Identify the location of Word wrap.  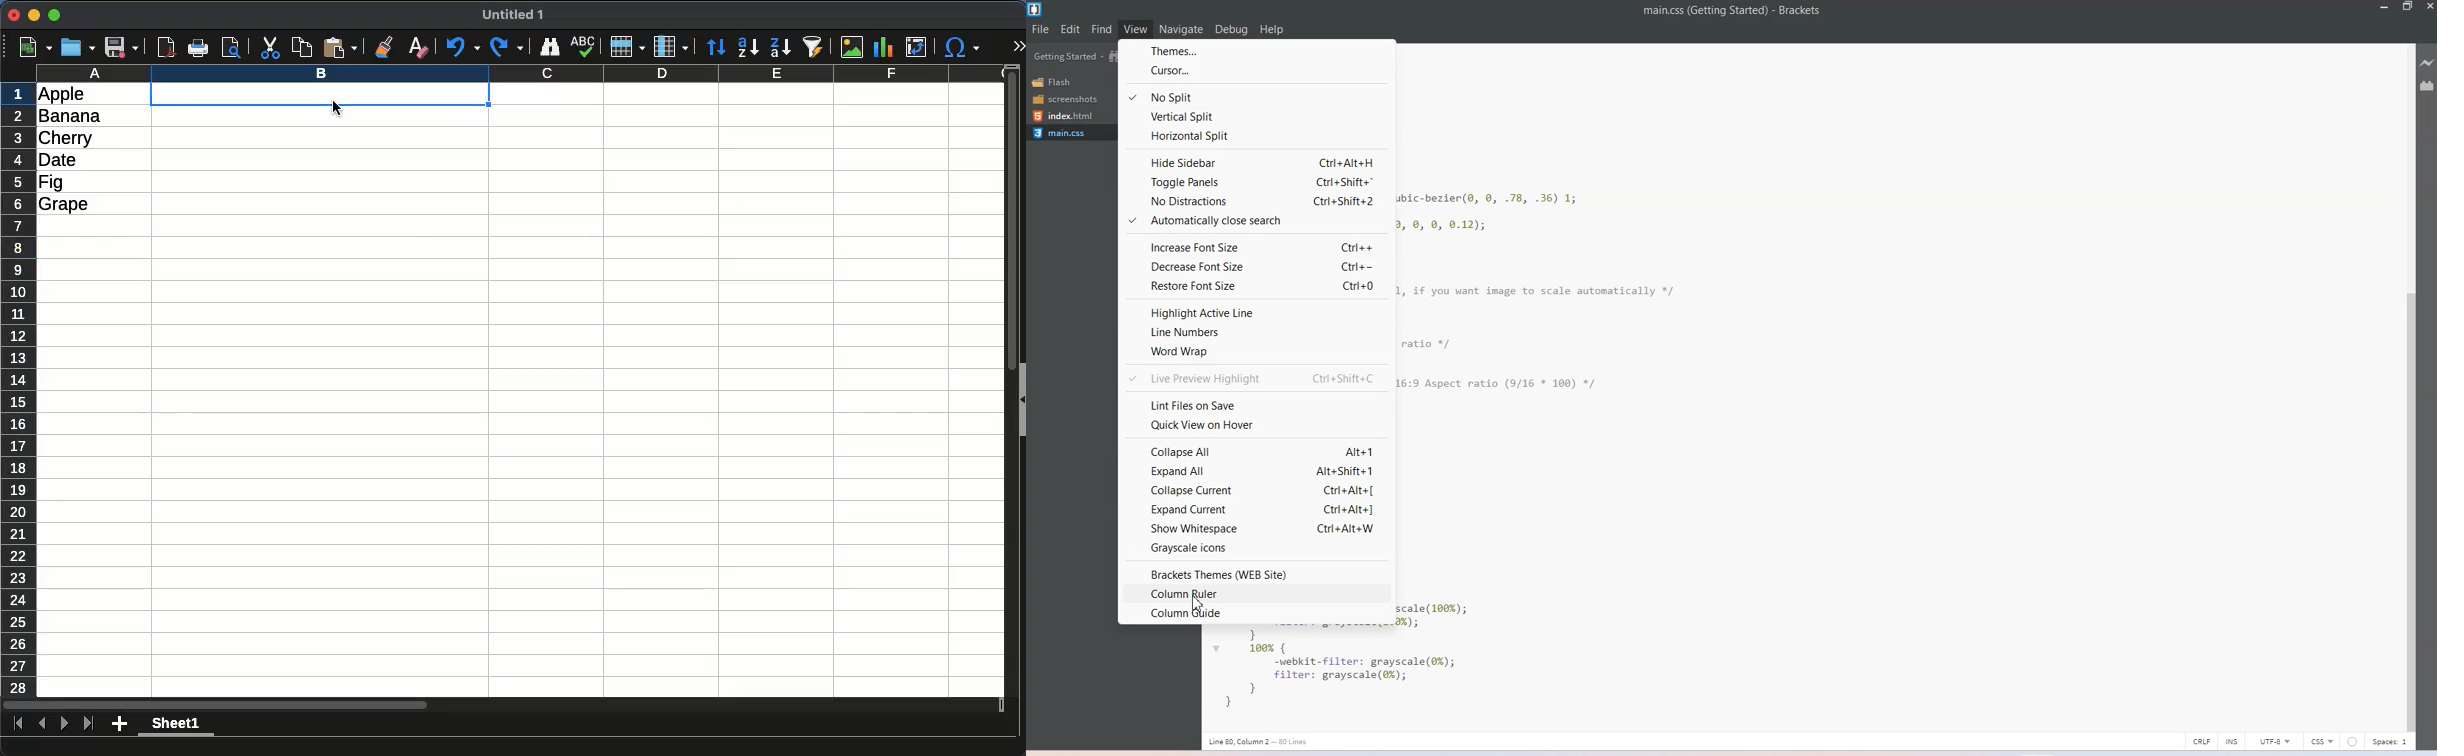
(1255, 352).